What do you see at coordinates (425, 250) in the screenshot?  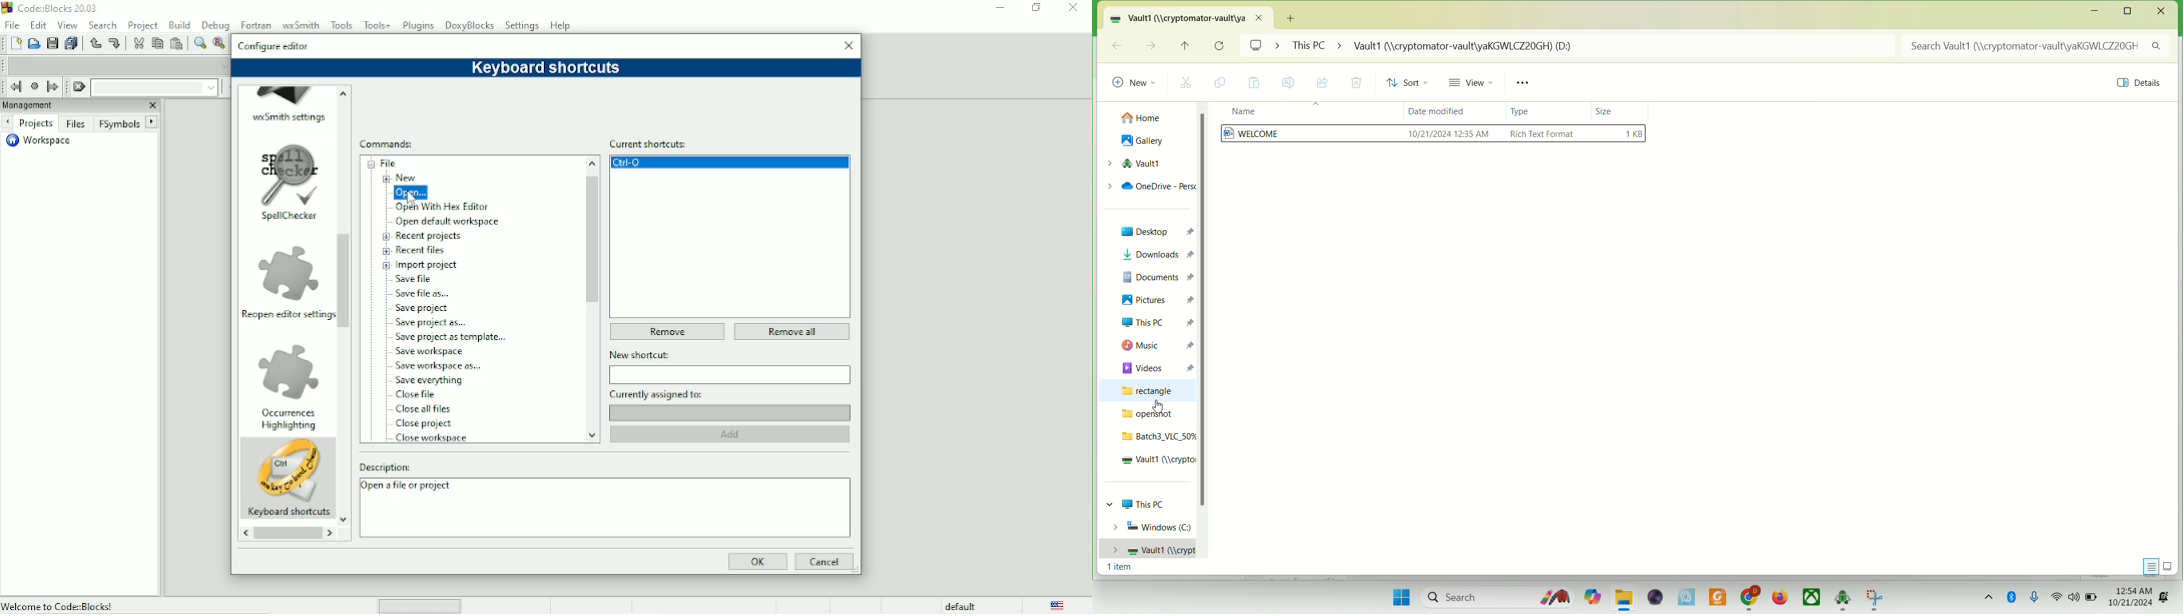 I see `Recent files` at bounding box center [425, 250].